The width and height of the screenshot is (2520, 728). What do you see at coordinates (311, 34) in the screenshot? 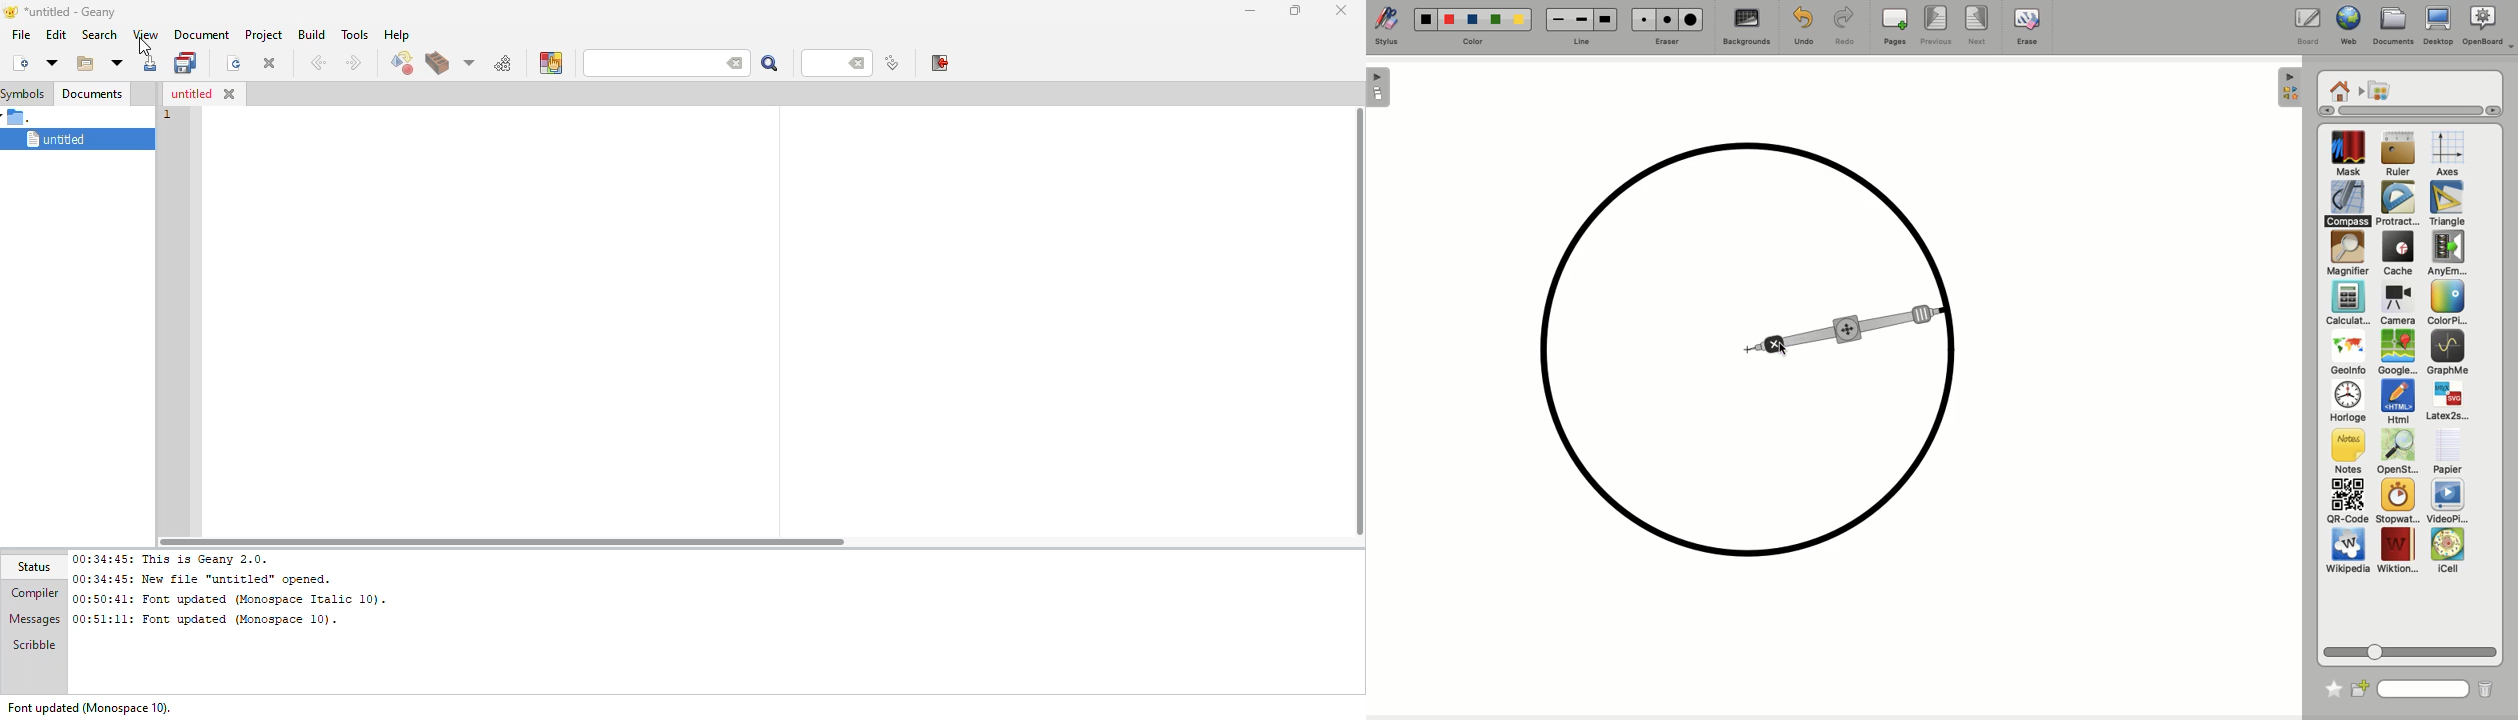
I see `build` at bounding box center [311, 34].